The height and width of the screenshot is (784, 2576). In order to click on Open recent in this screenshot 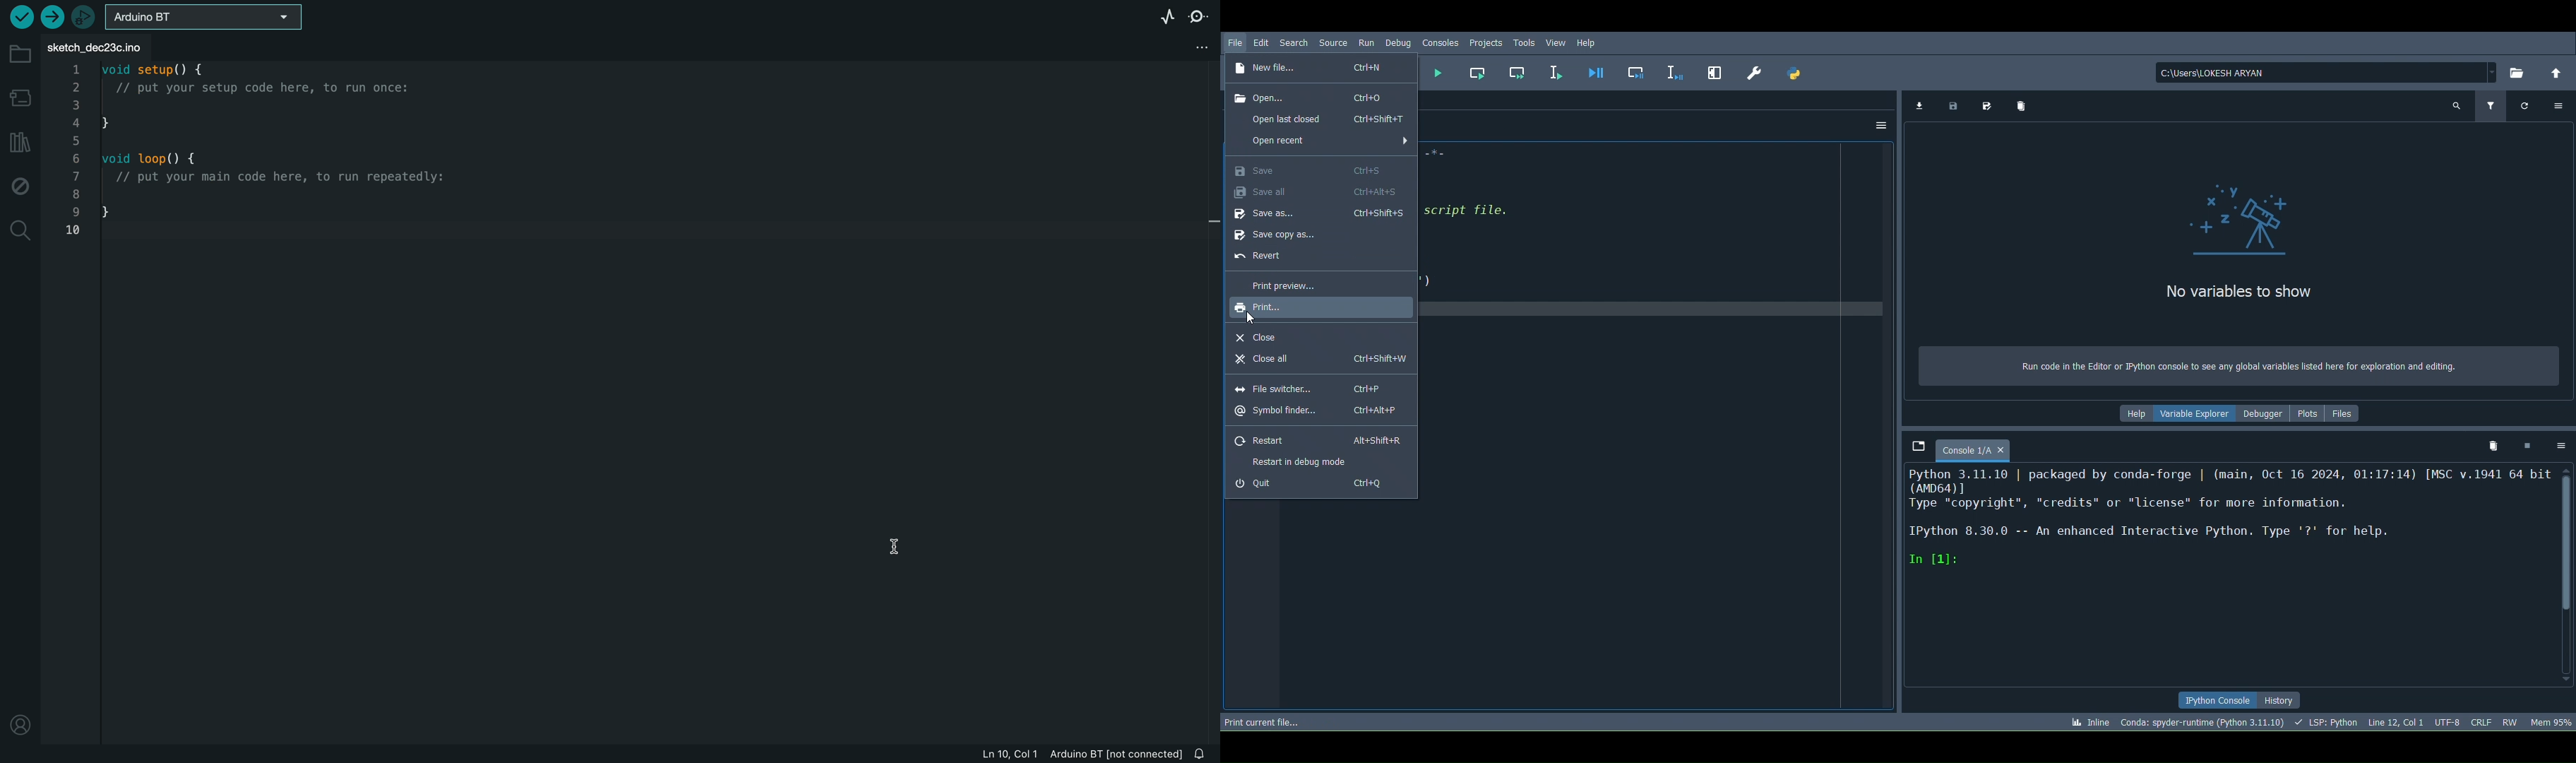, I will do `click(1326, 119)`.